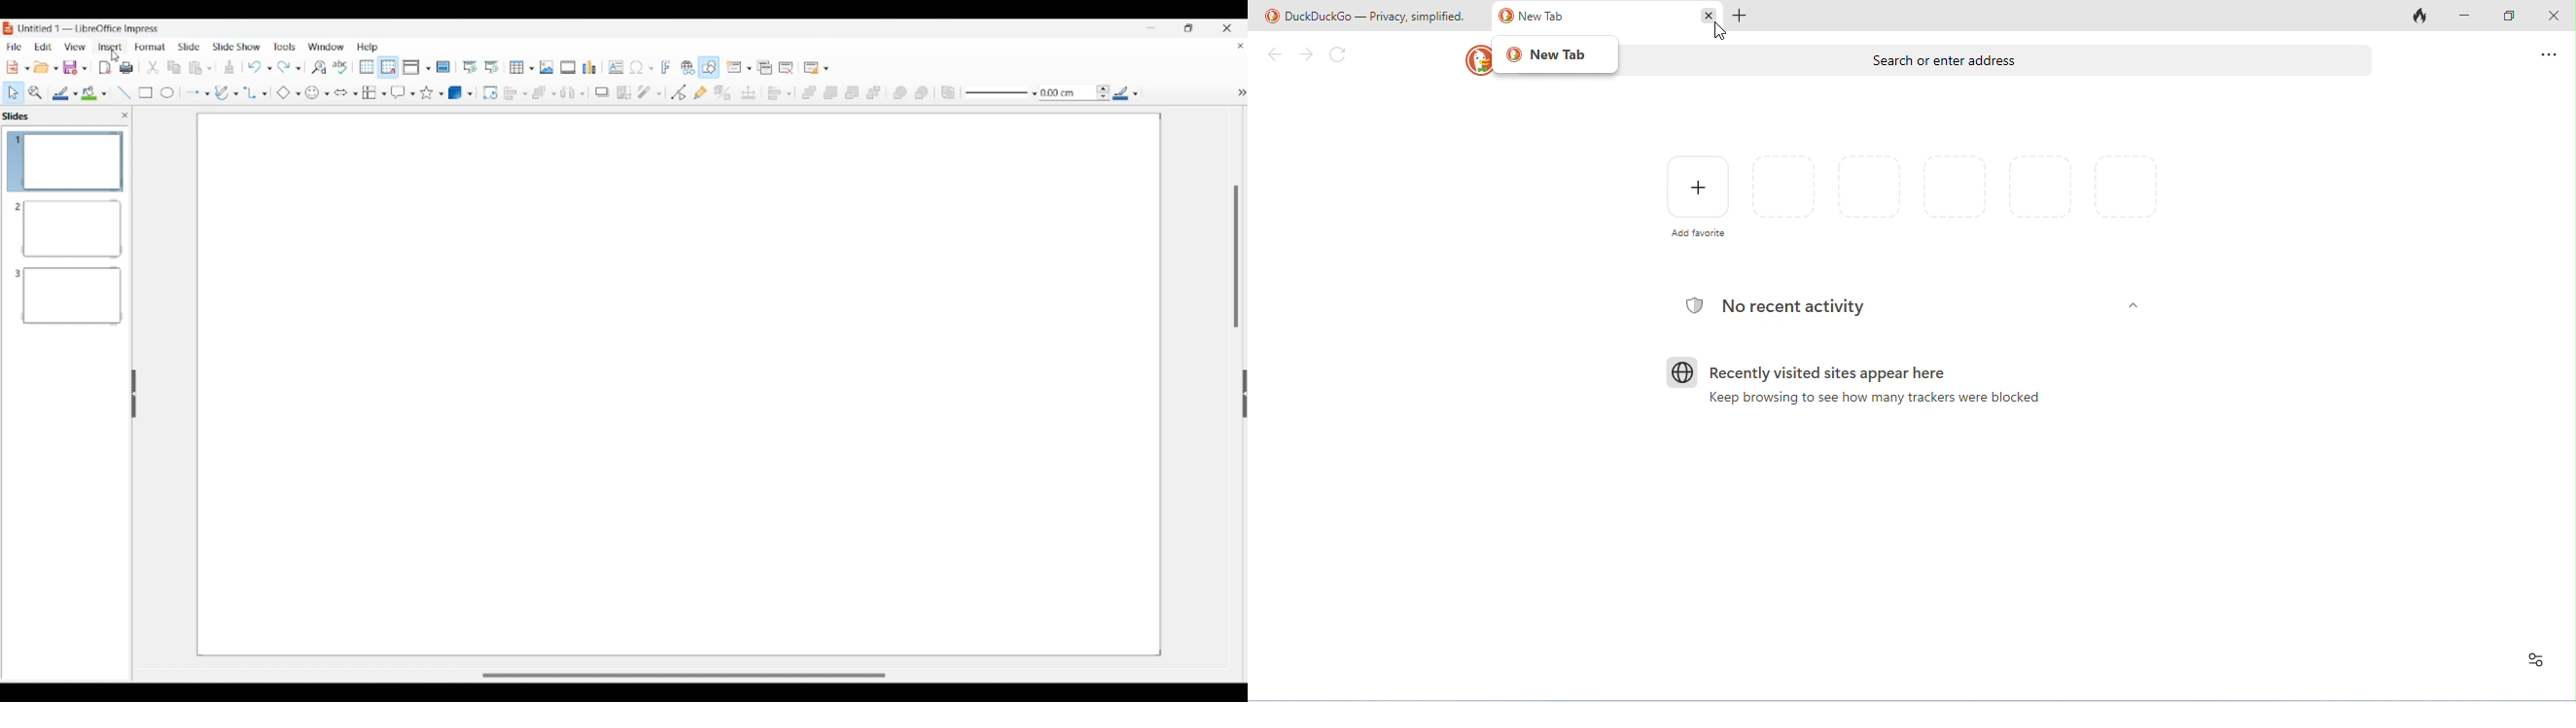 The image size is (2576, 728). What do you see at coordinates (1227, 28) in the screenshot?
I see `Close interface` at bounding box center [1227, 28].